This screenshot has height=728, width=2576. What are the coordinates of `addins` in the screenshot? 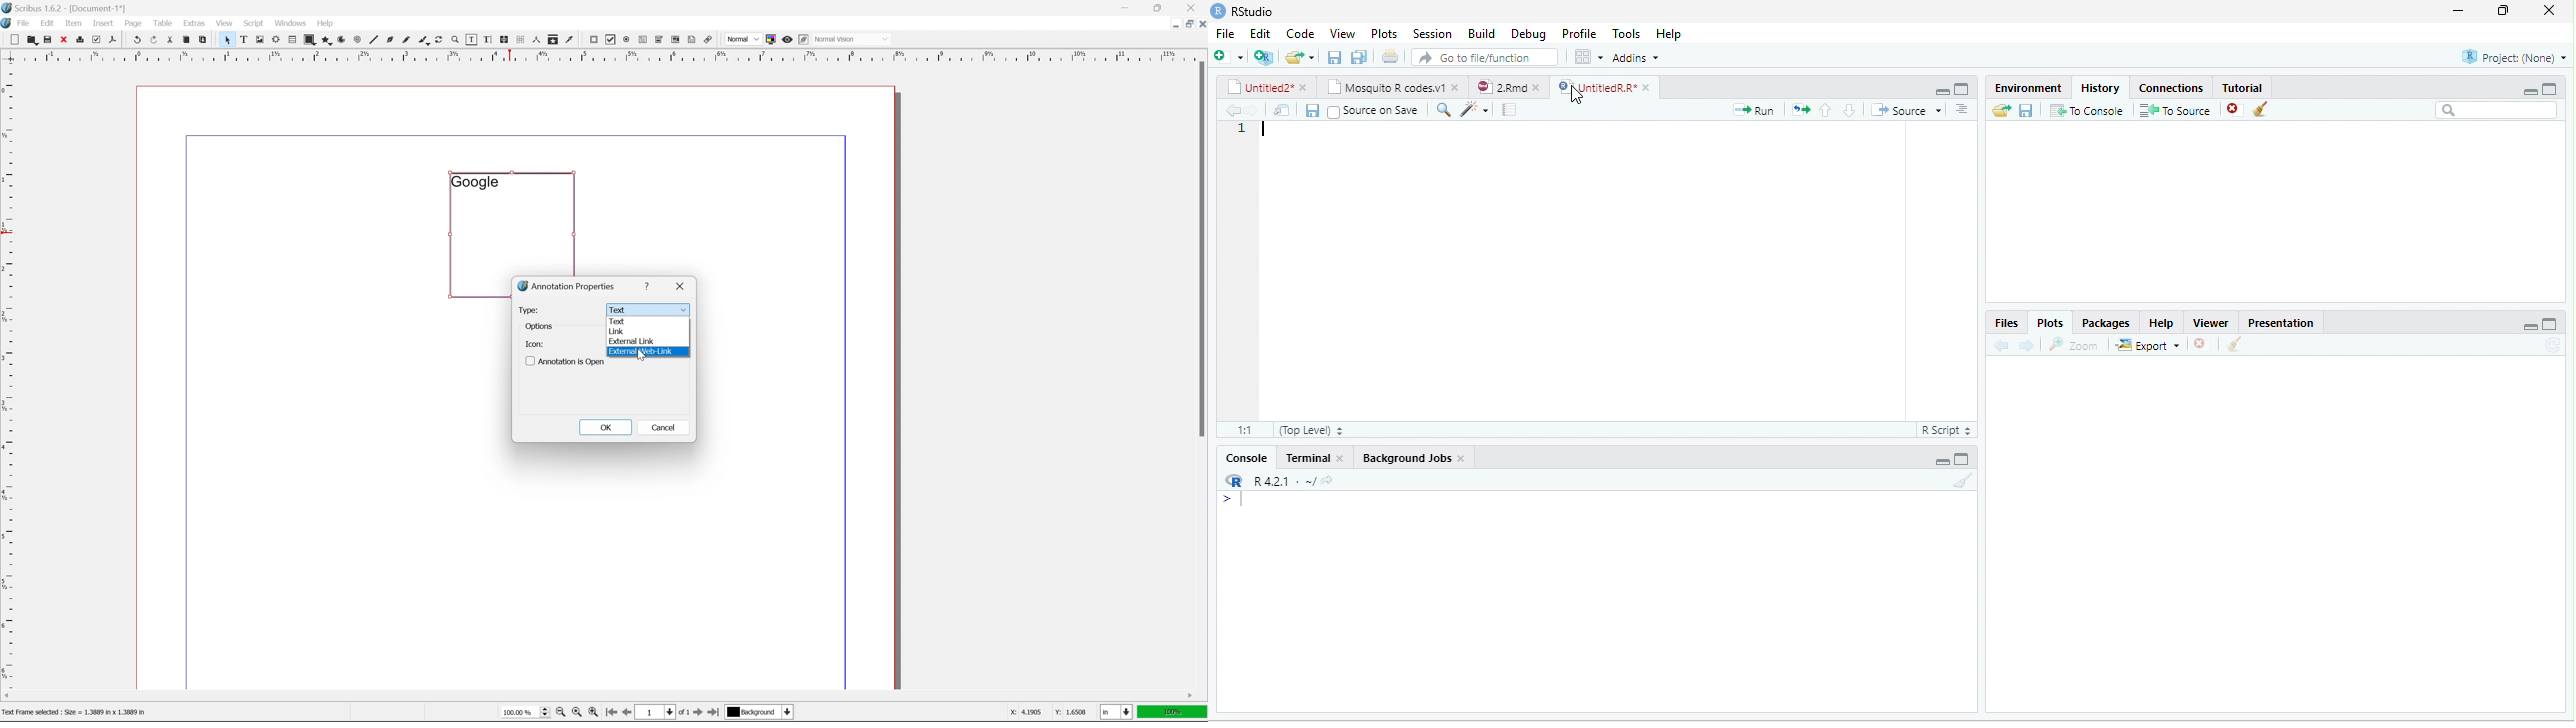 It's located at (1640, 57).